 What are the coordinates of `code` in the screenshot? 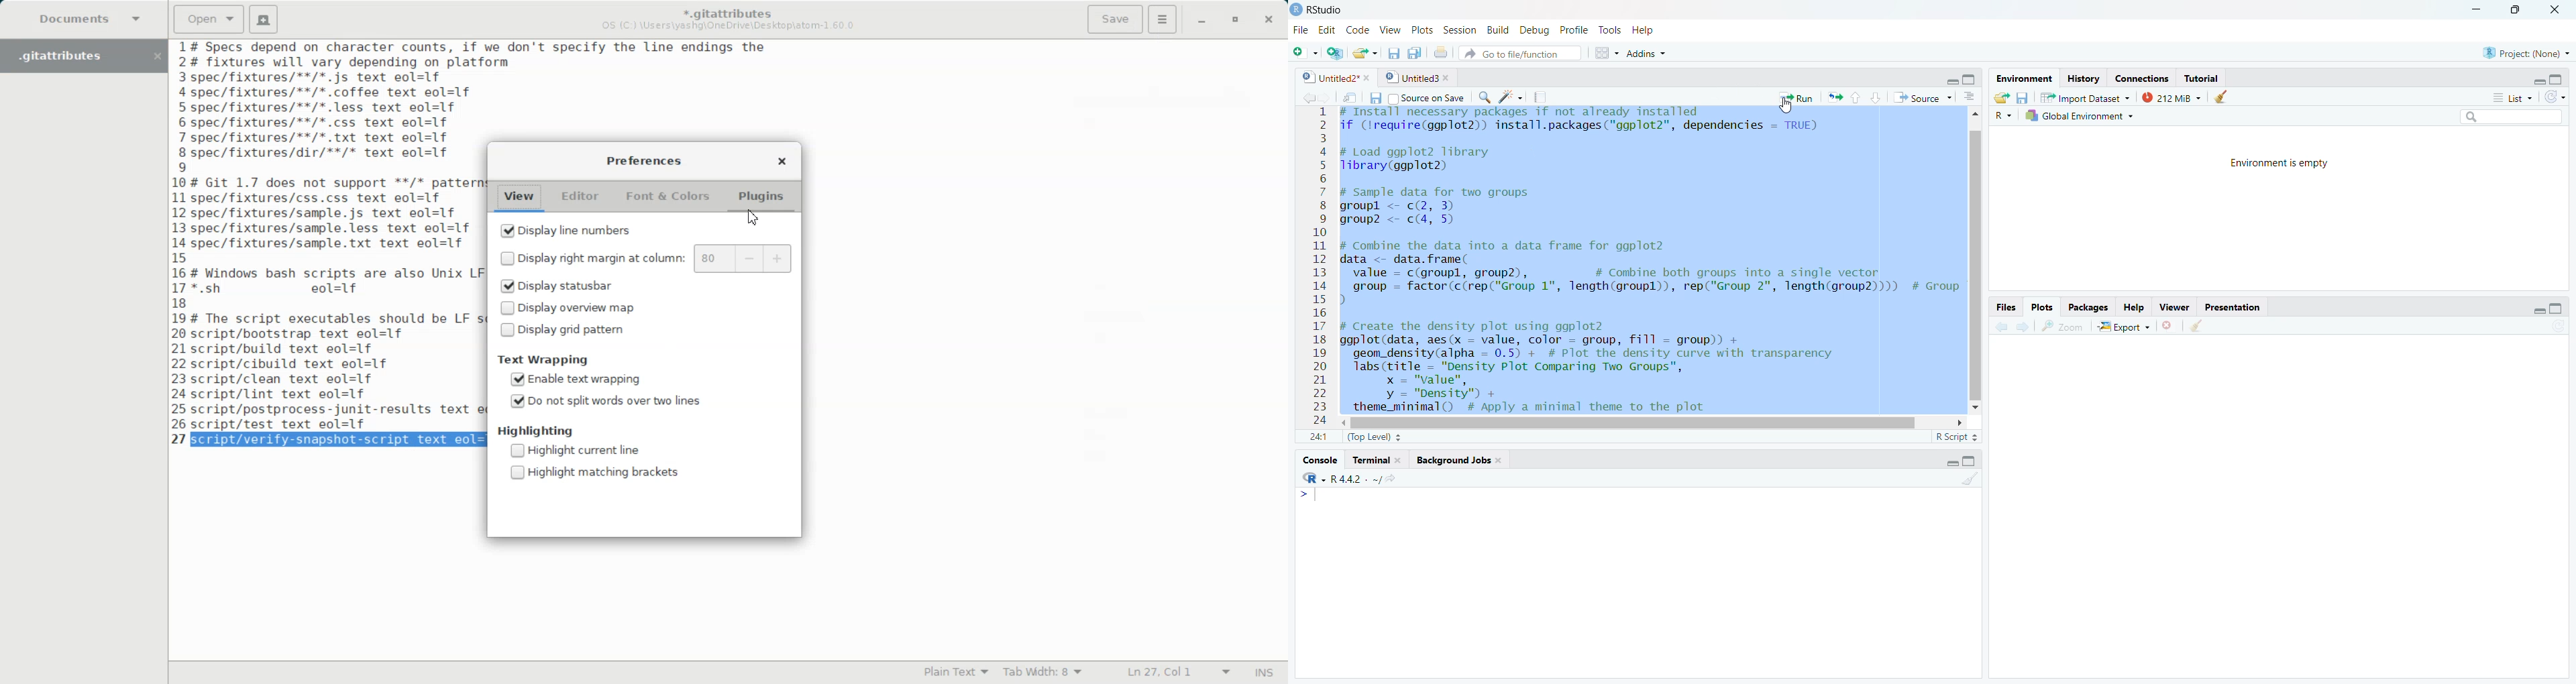 It's located at (1356, 30).